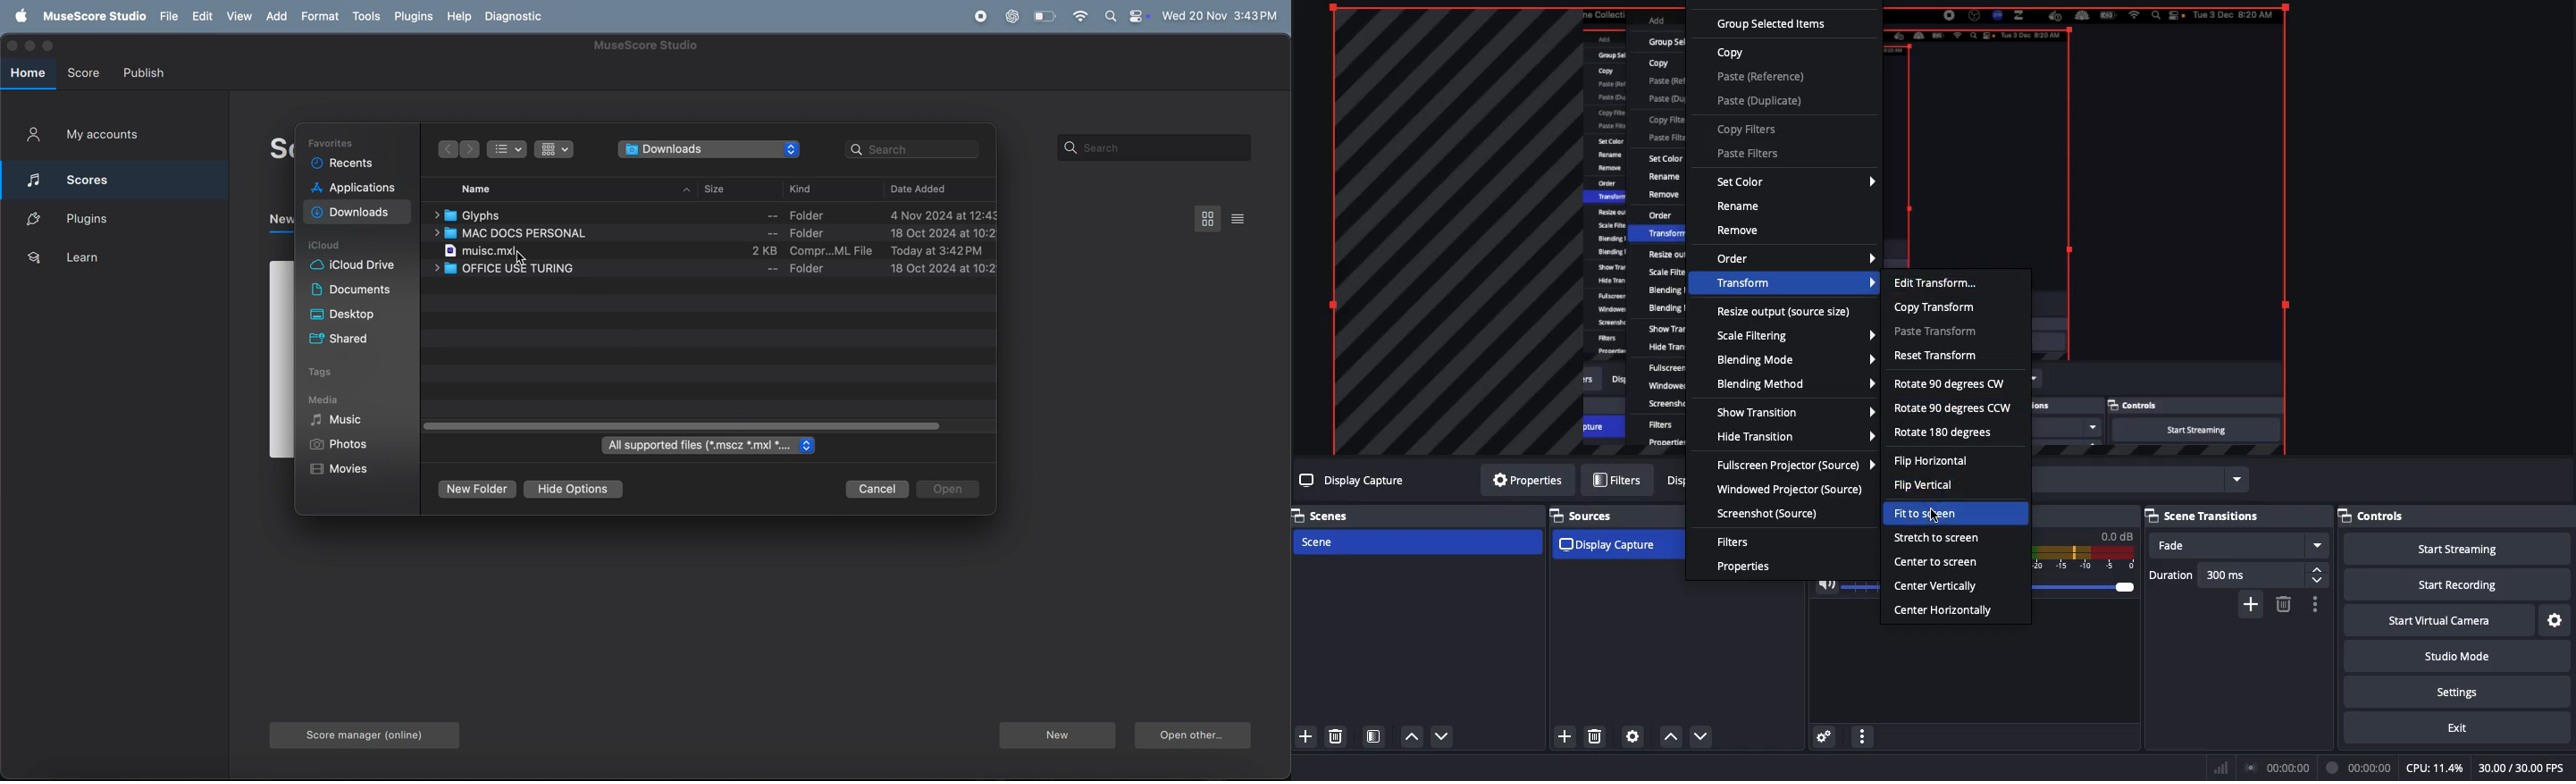 This screenshot has height=784, width=2576. I want to click on Click, so click(1933, 515).